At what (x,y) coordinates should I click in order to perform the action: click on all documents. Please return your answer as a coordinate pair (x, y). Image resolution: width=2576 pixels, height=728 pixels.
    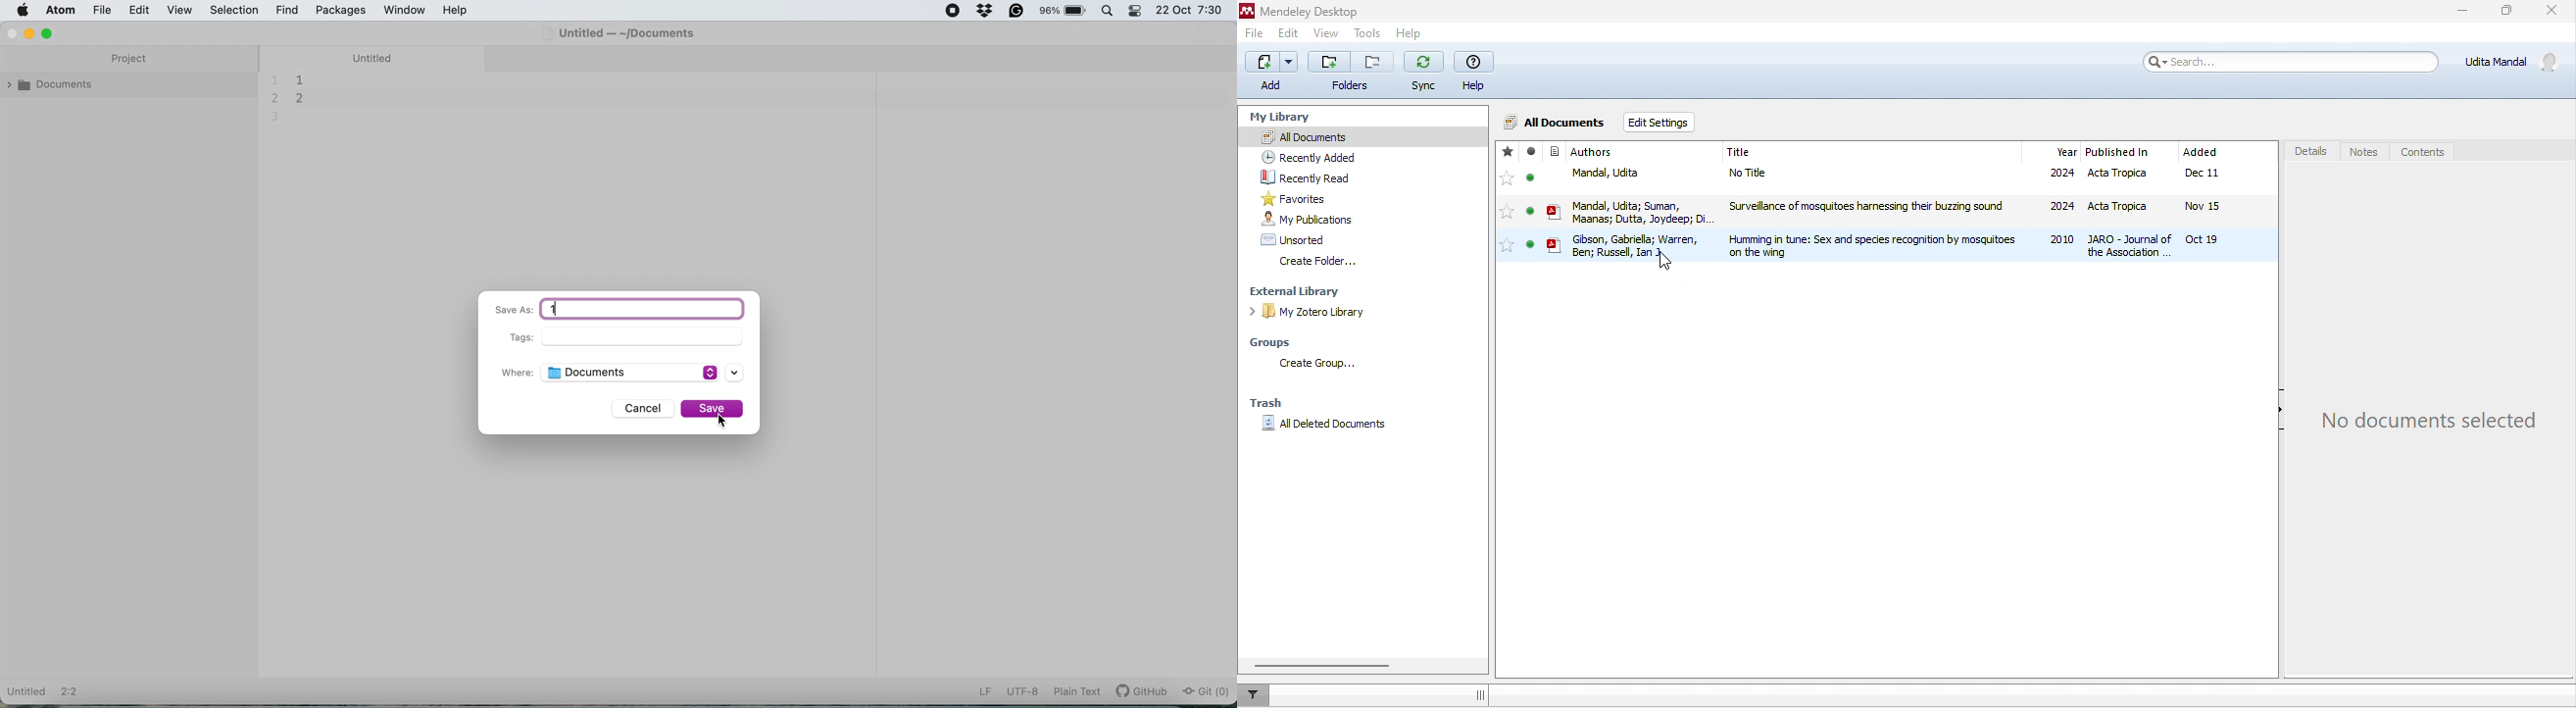
    Looking at the image, I should click on (1552, 124).